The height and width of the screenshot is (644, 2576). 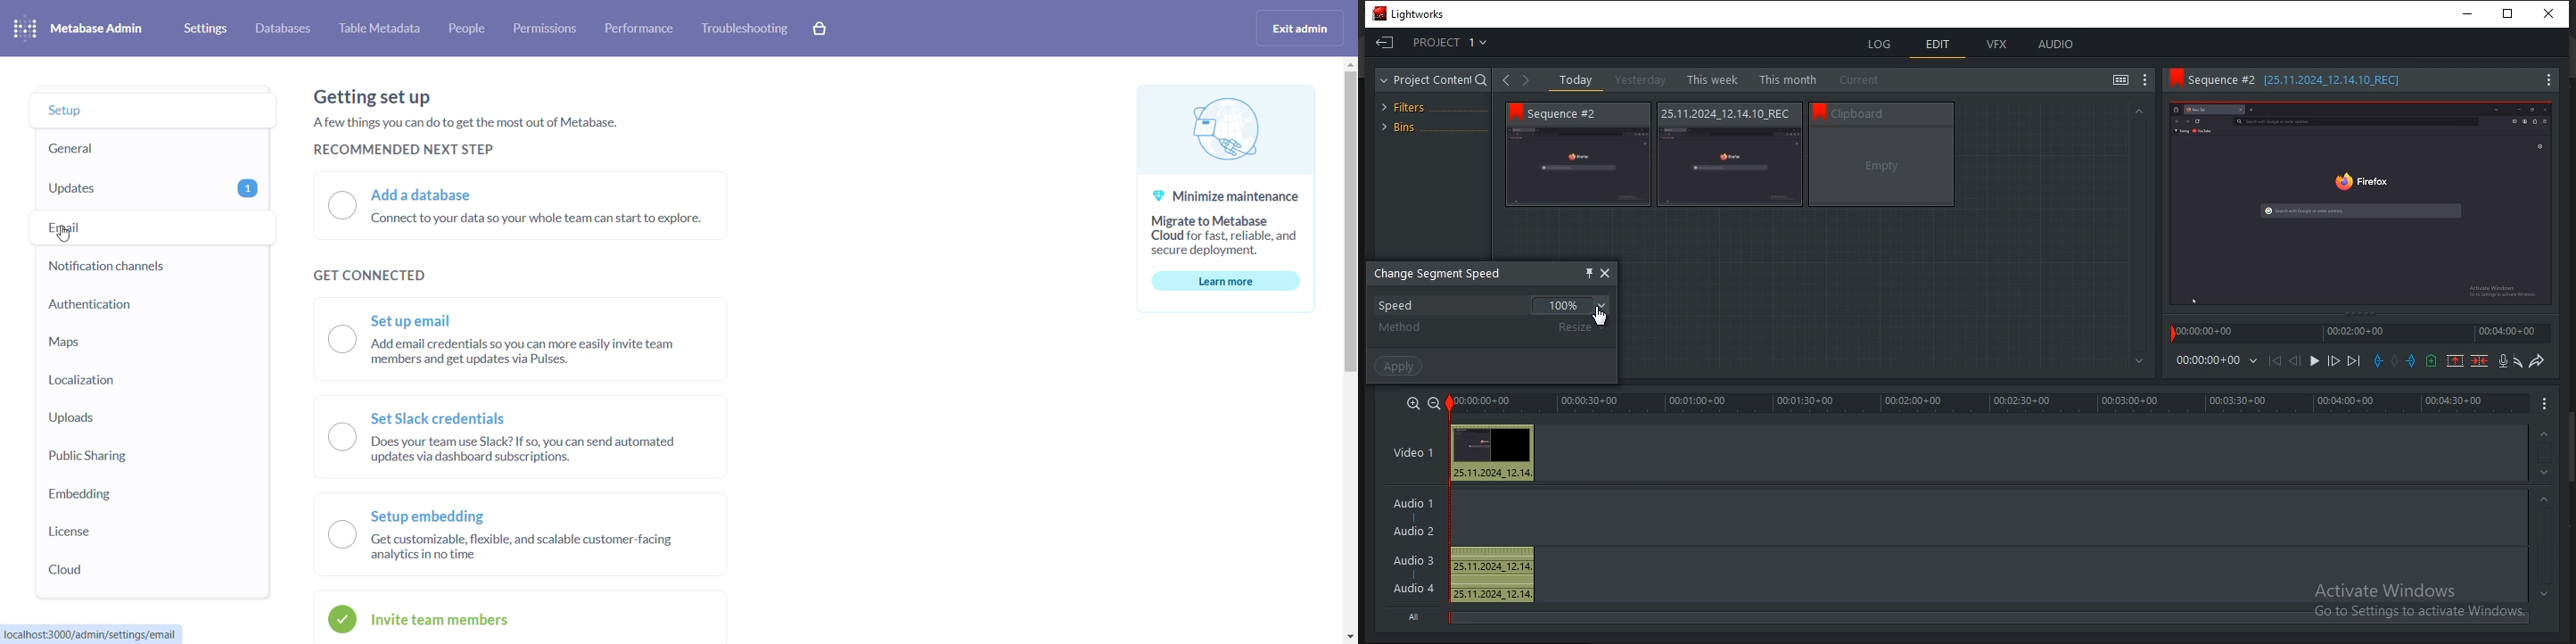 What do you see at coordinates (1819, 111) in the screenshot?
I see `bookmark` at bounding box center [1819, 111].